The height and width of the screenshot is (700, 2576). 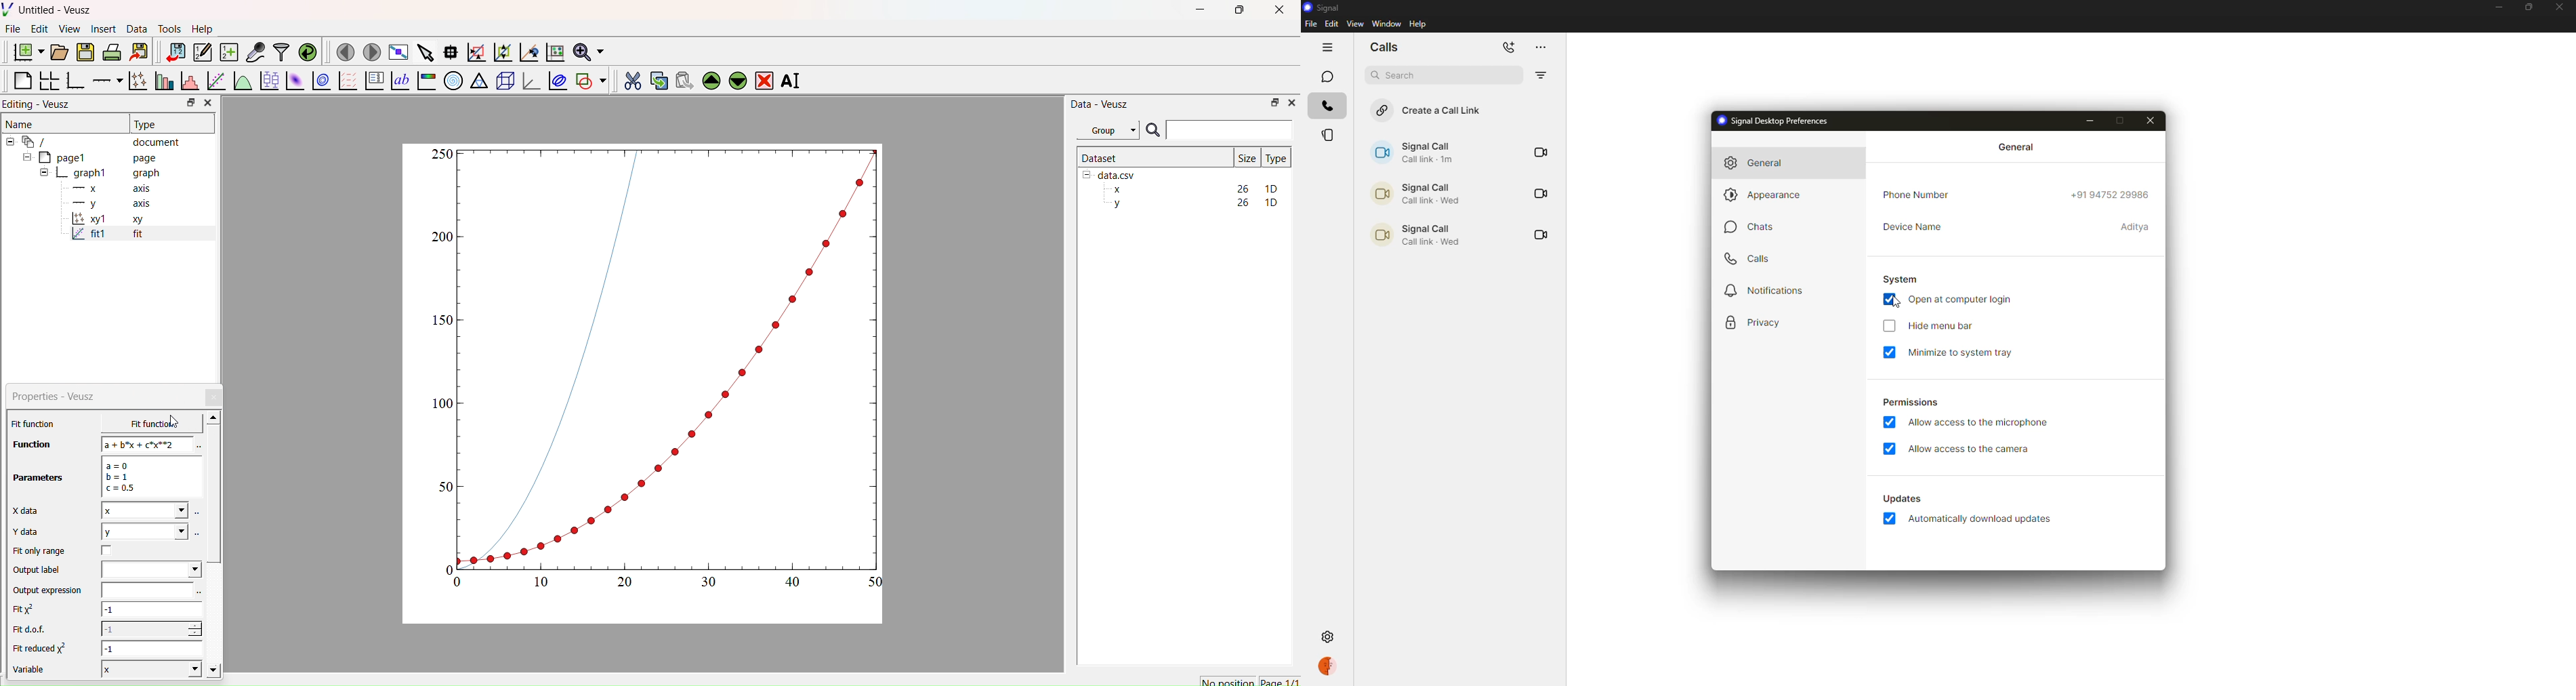 I want to click on Fit dof., so click(x=33, y=630).